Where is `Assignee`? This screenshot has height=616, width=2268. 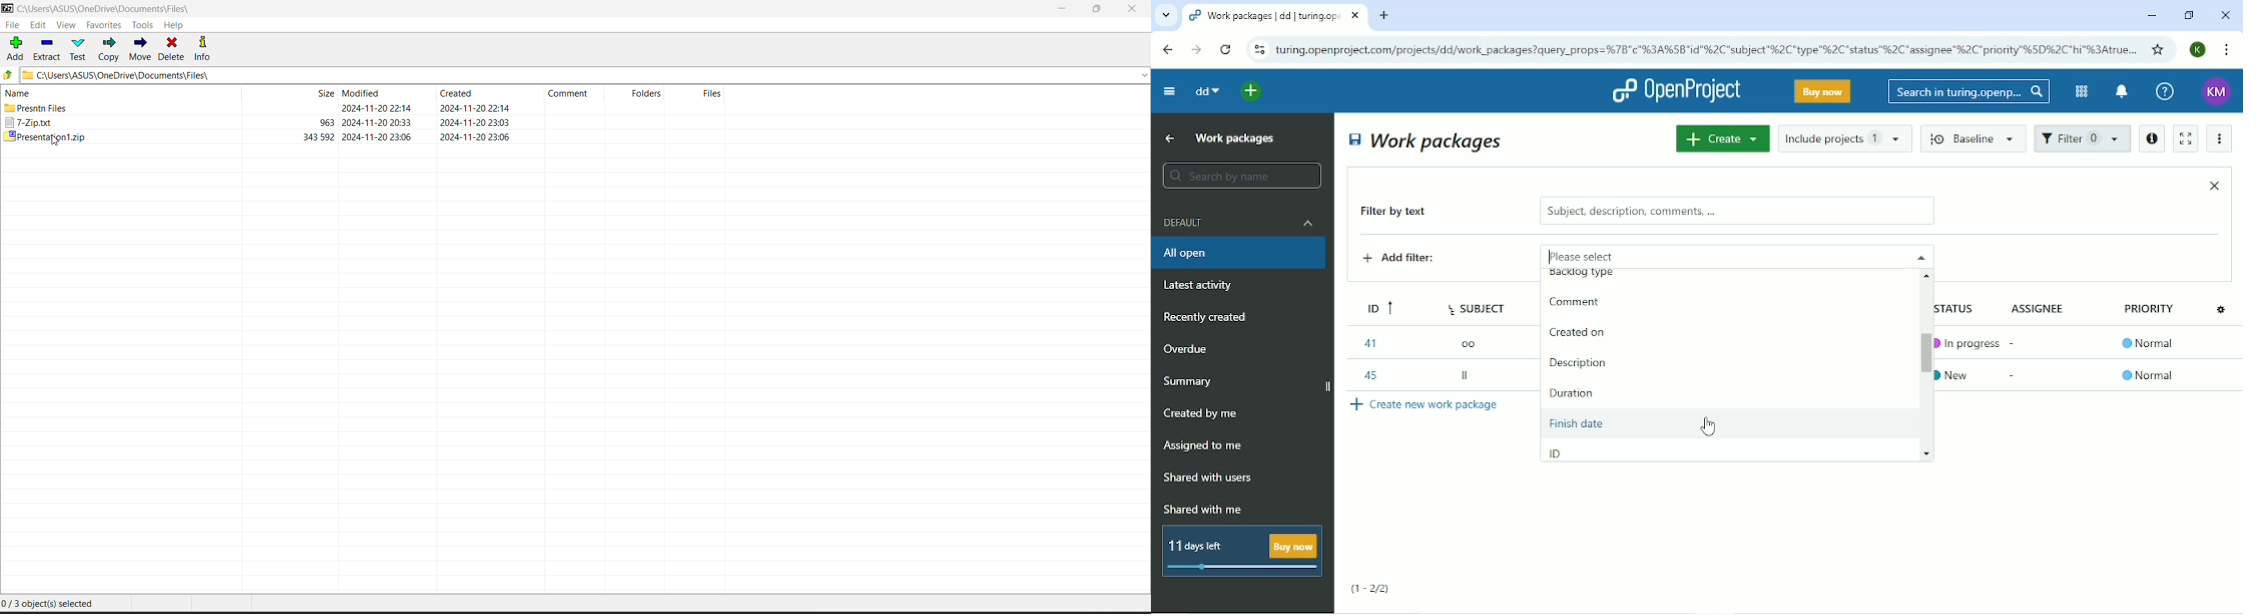
Assignee is located at coordinates (2042, 307).